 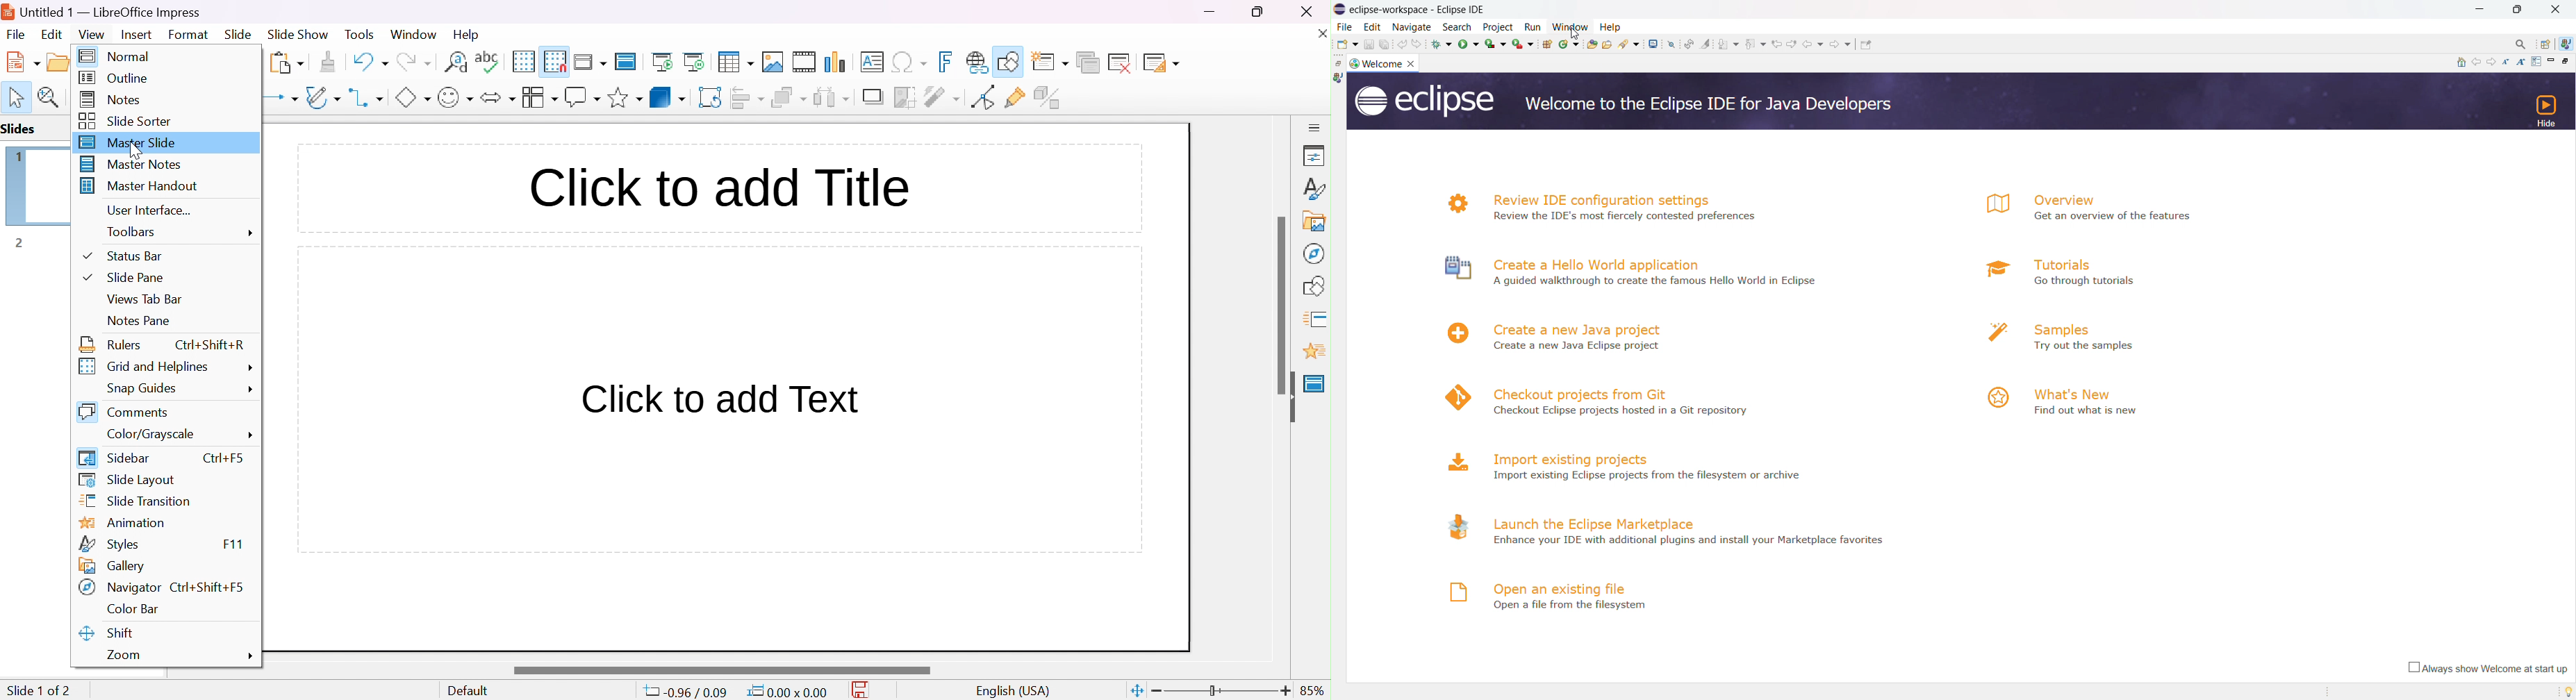 I want to click on english(USA), so click(x=1014, y=691).